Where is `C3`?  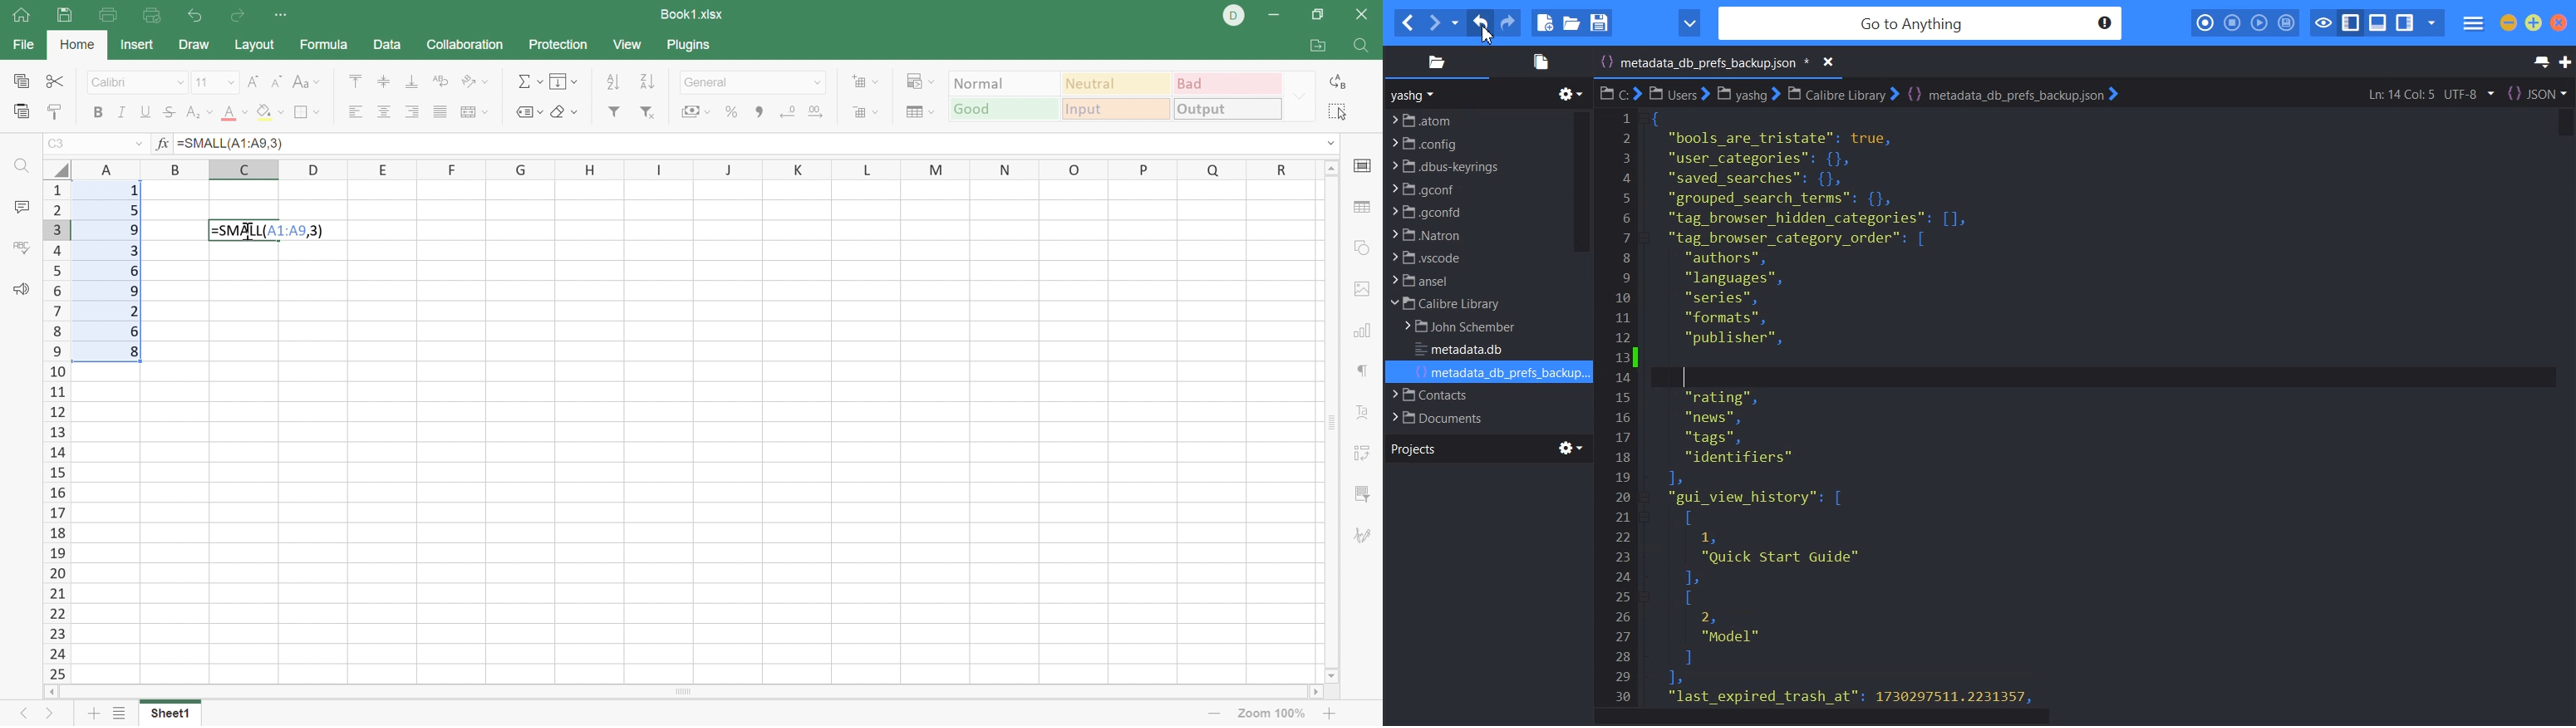
C3 is located at coordinates (59, 144).